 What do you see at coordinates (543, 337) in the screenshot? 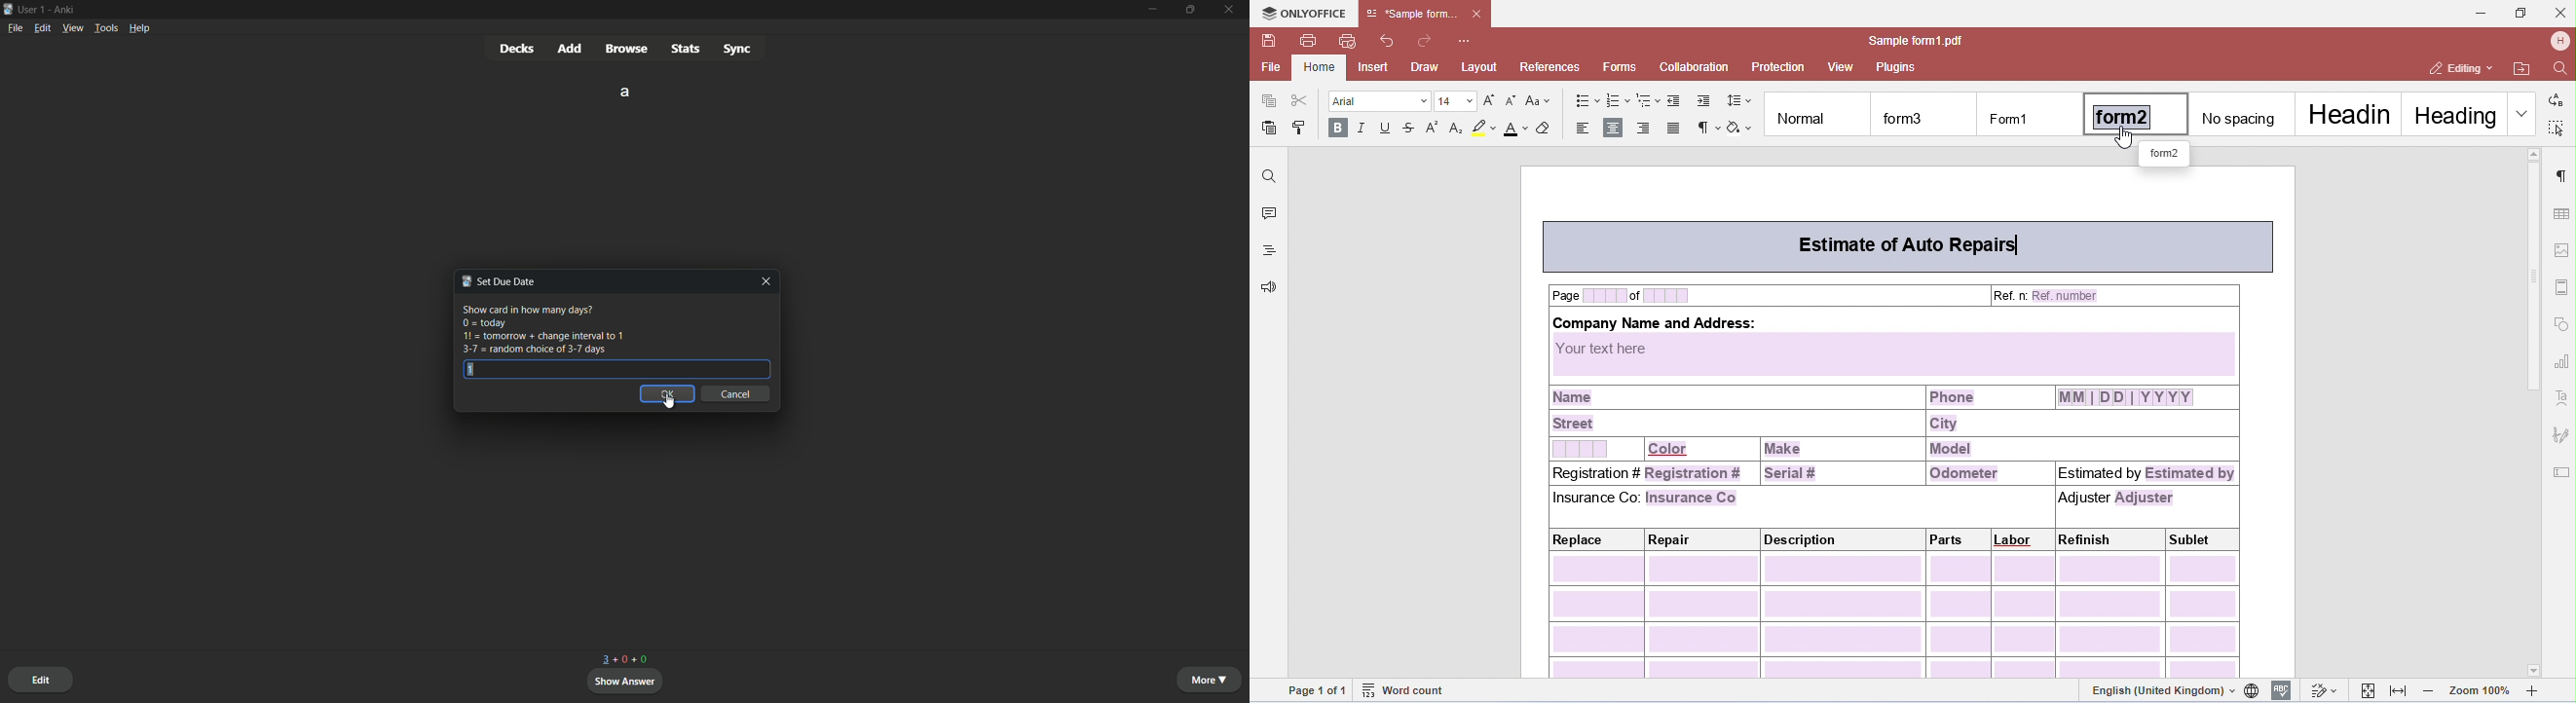
I see `1! = tomorrow + change interval to 1` at bounding box center [543, 337].